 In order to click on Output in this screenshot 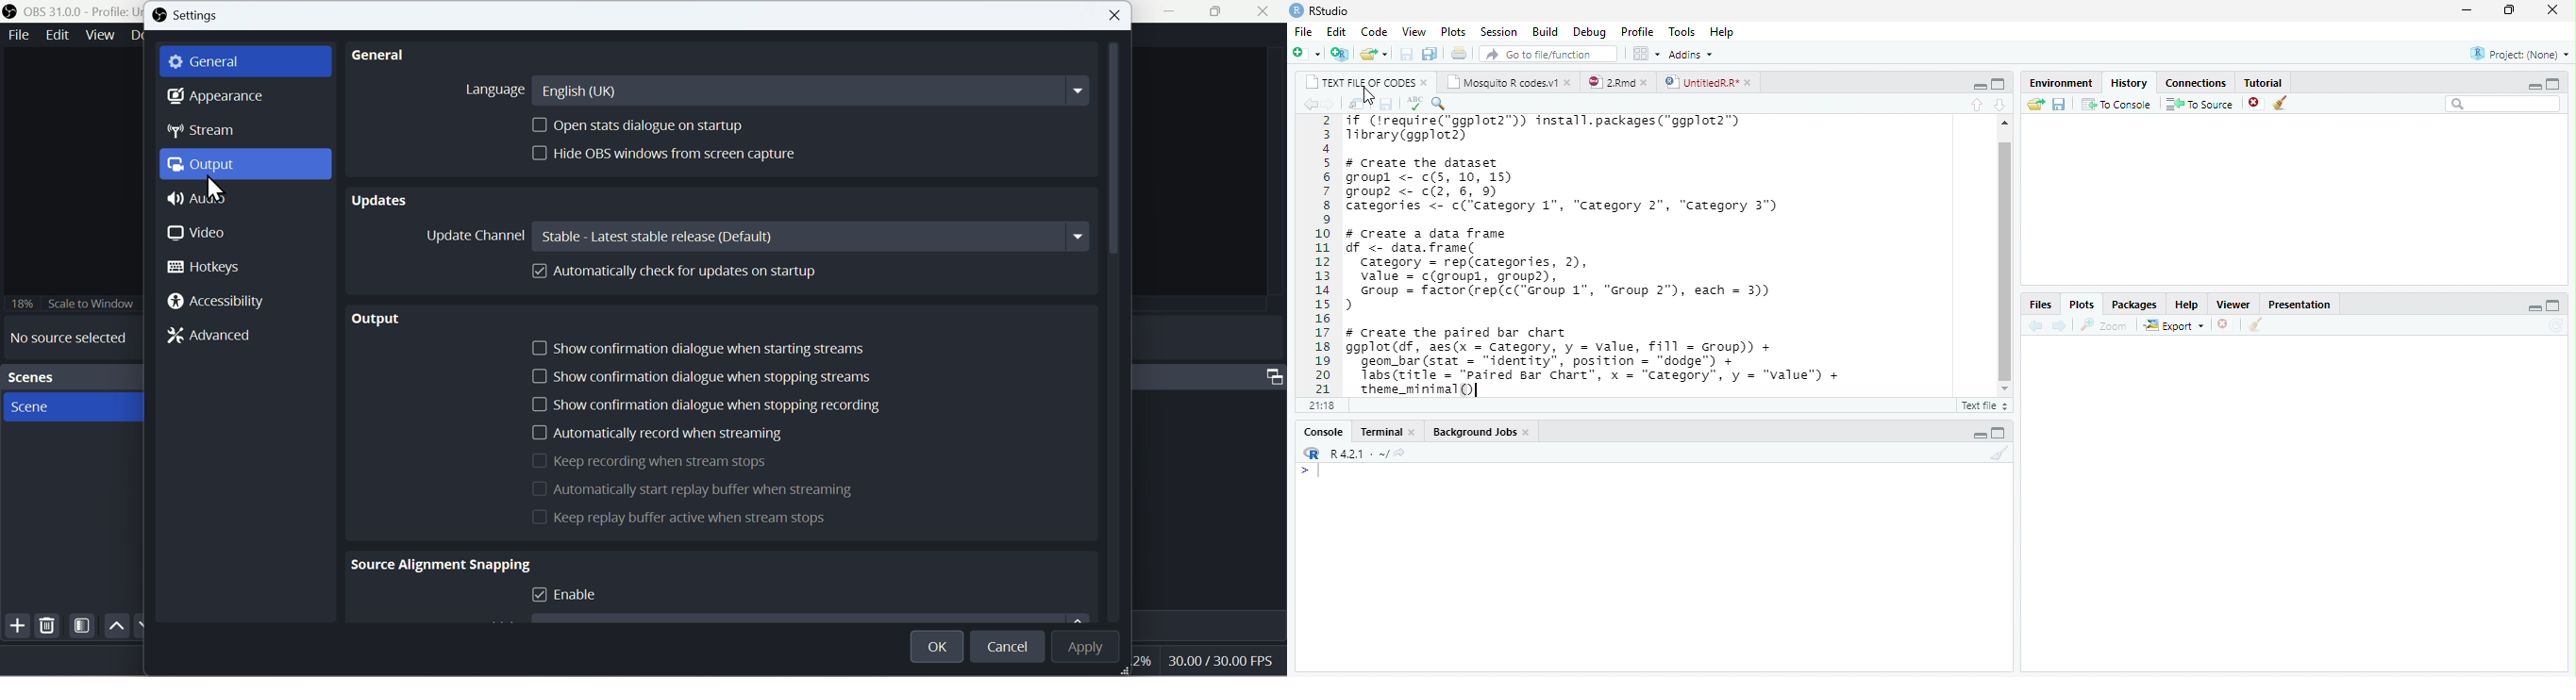, I will do `click(242, 164)`.